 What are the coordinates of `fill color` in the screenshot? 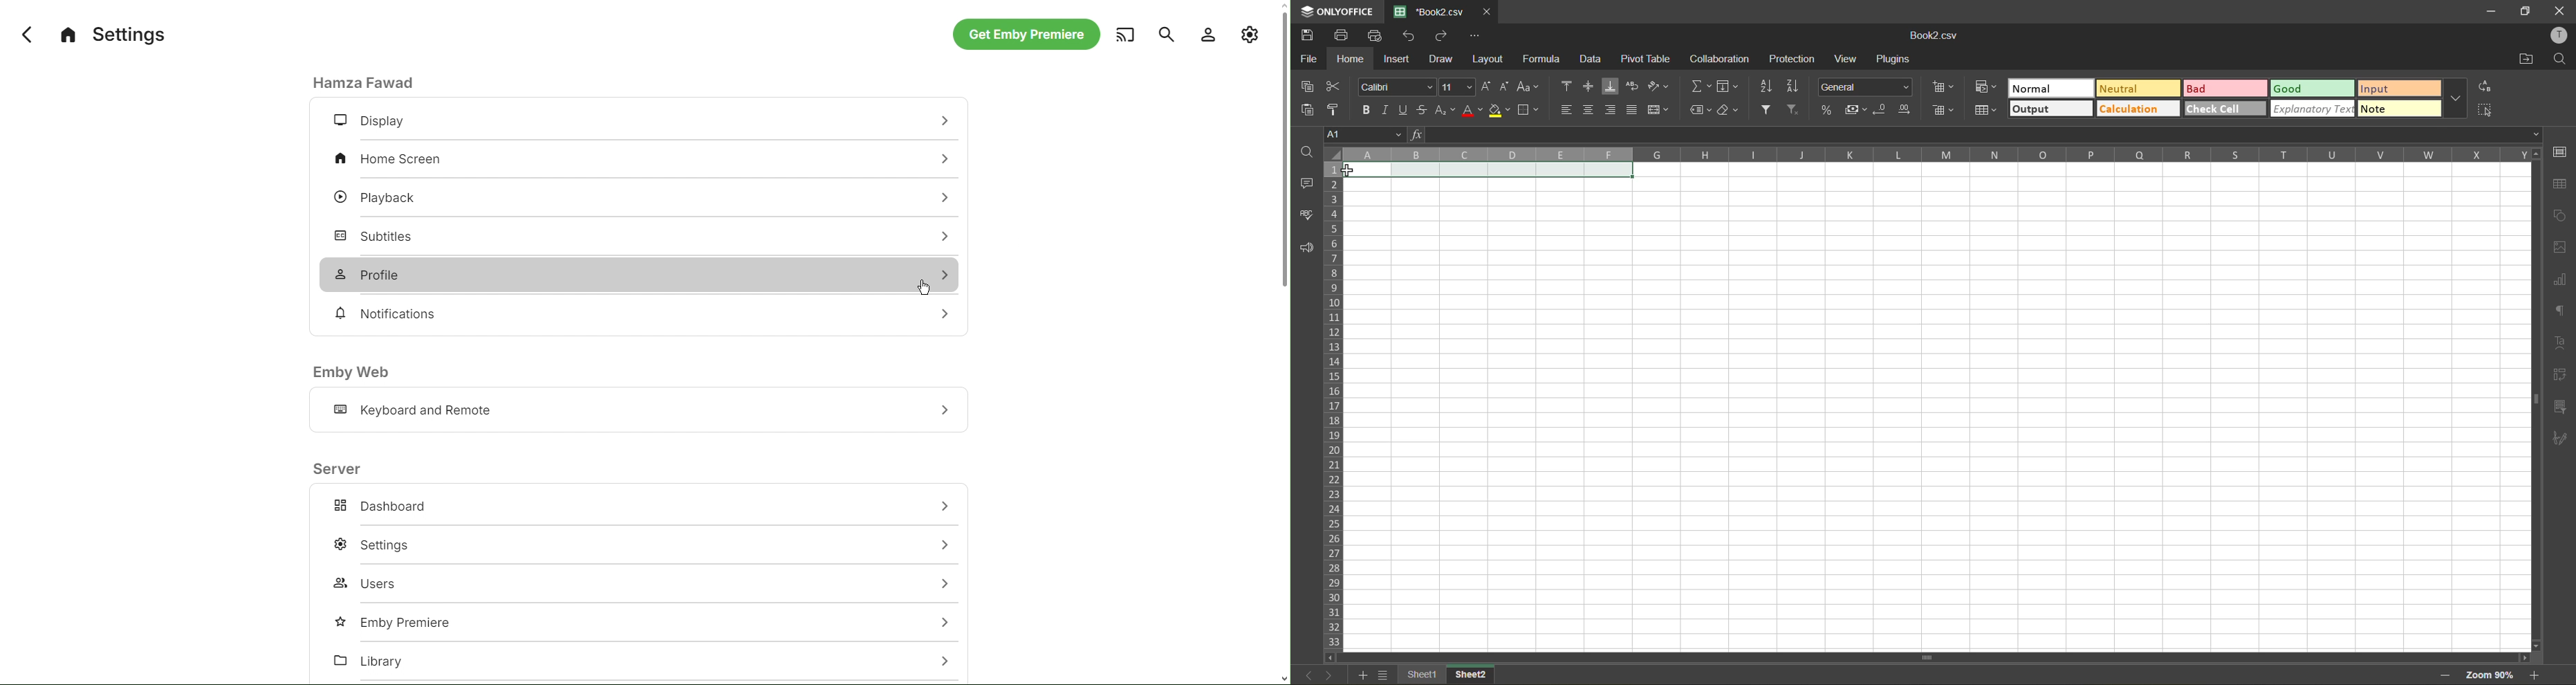 It's located at (1500, 110).